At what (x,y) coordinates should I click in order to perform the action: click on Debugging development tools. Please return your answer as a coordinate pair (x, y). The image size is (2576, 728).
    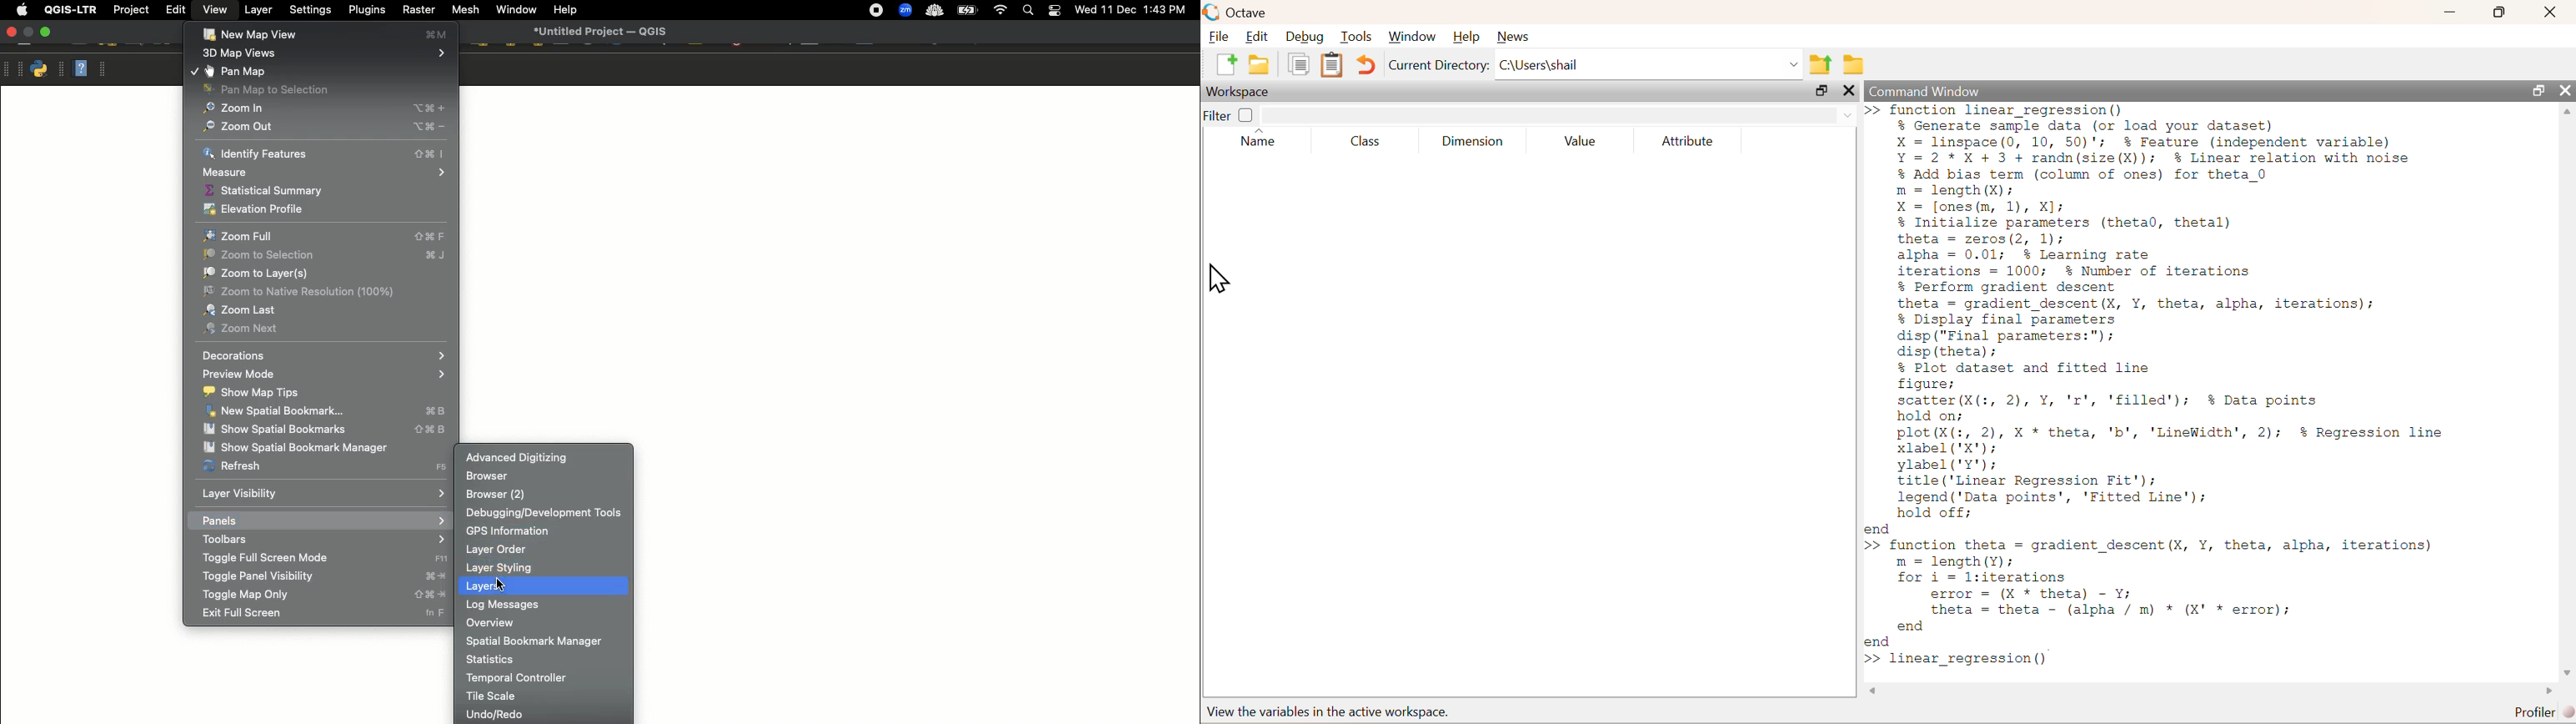
    Looking at the image, I should click on (546, 511).